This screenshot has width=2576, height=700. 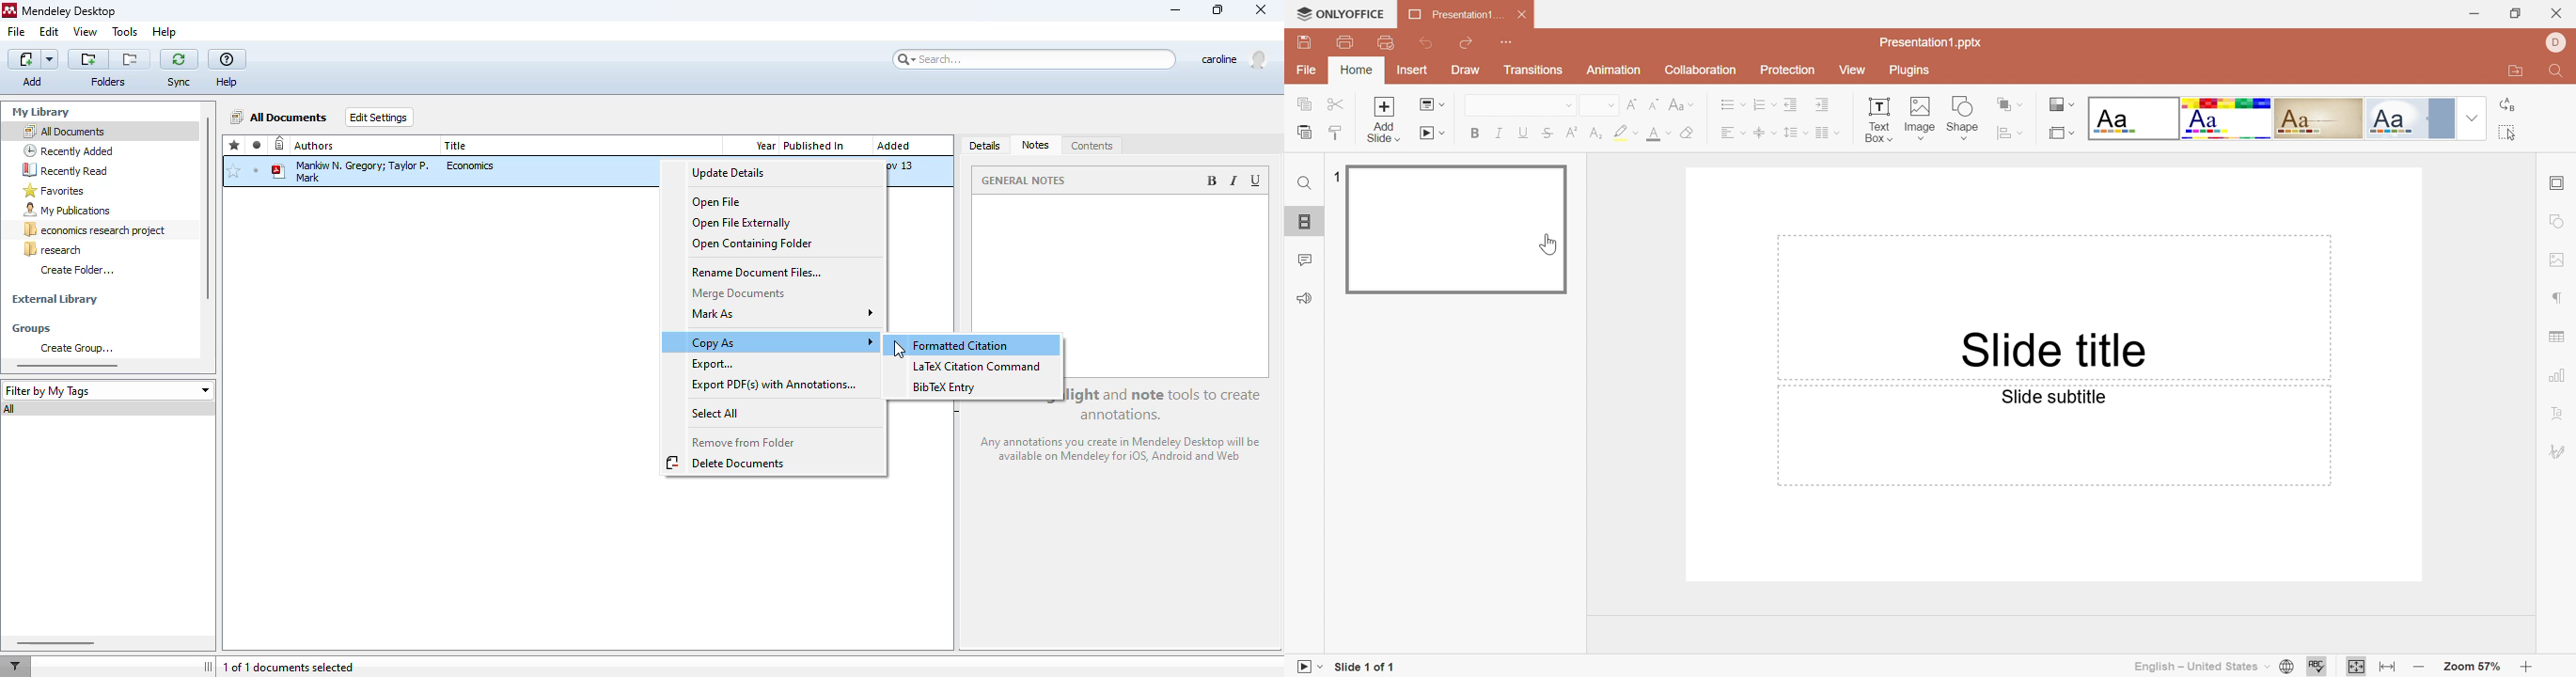 What do you see at coordinates (1092, 147) in the screenshot?
I see `contents` at bounding box center [1092, 147].